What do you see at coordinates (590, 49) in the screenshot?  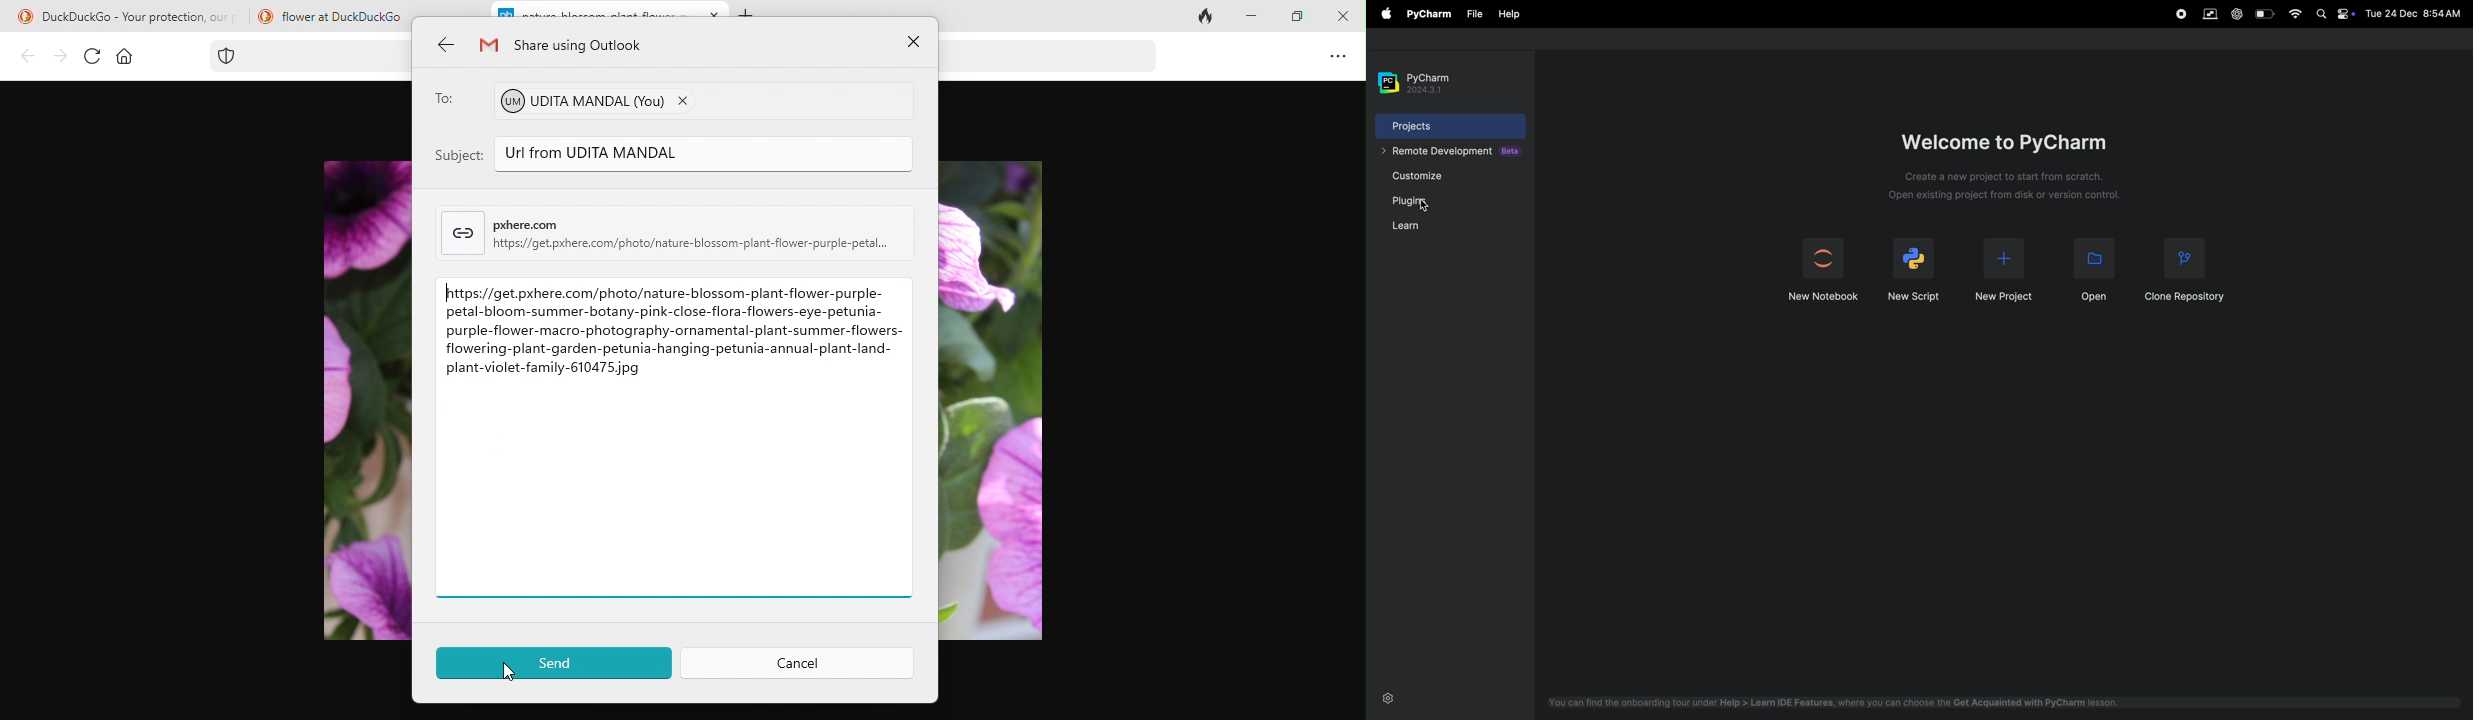 I see `share using outlook` at bounding box center [590, 49].